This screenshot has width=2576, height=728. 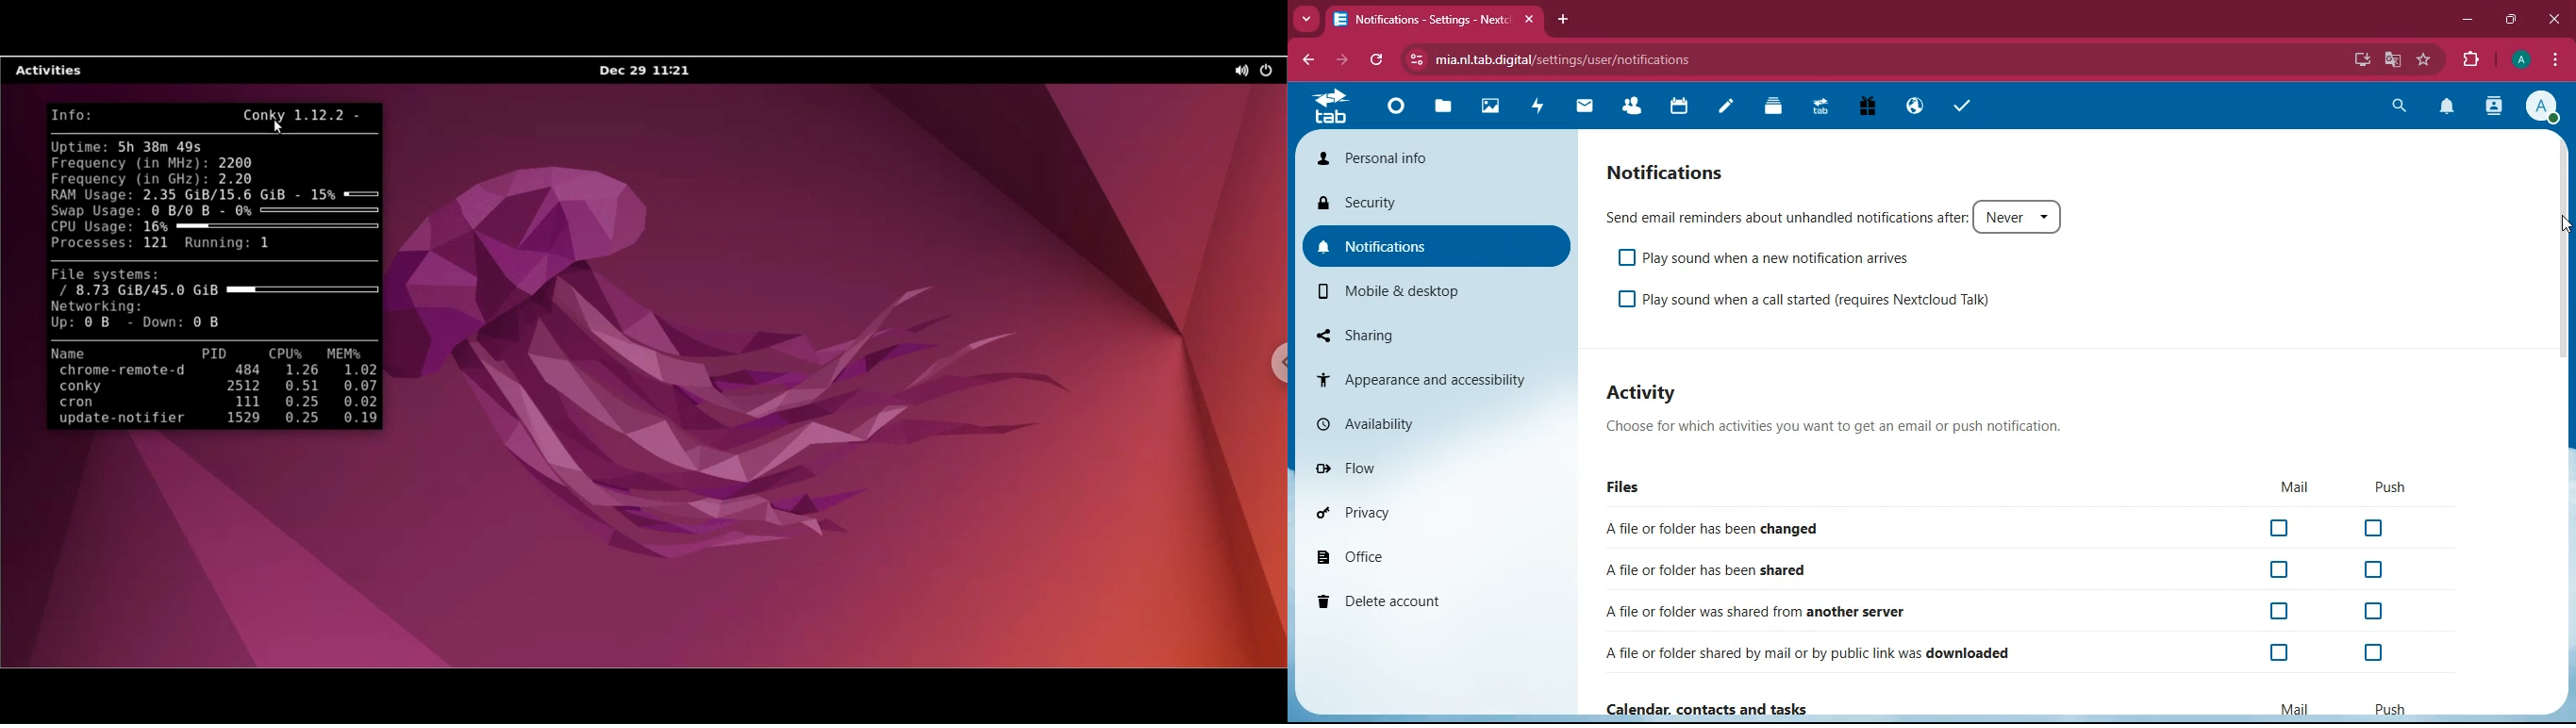 I want to click on play sound when a call started (requires Nextcloud Talk), so click(x=1813, y=301).